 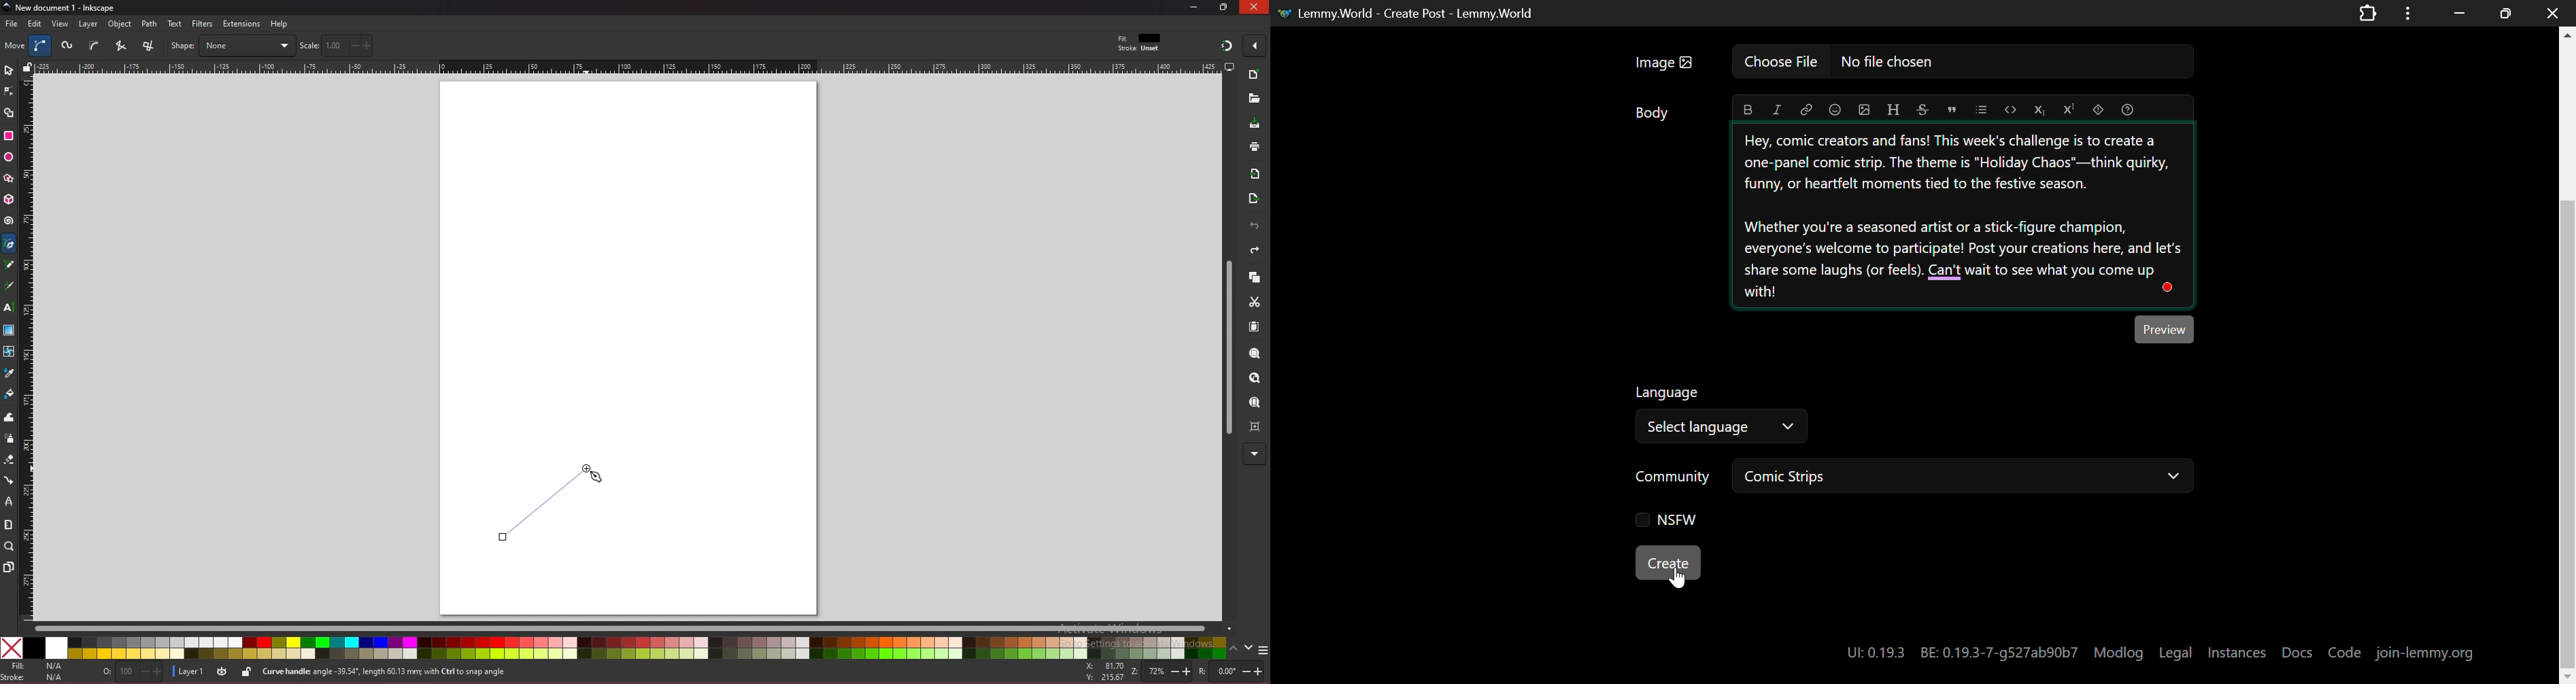 I want to click on view, so click(x=61, y=24).